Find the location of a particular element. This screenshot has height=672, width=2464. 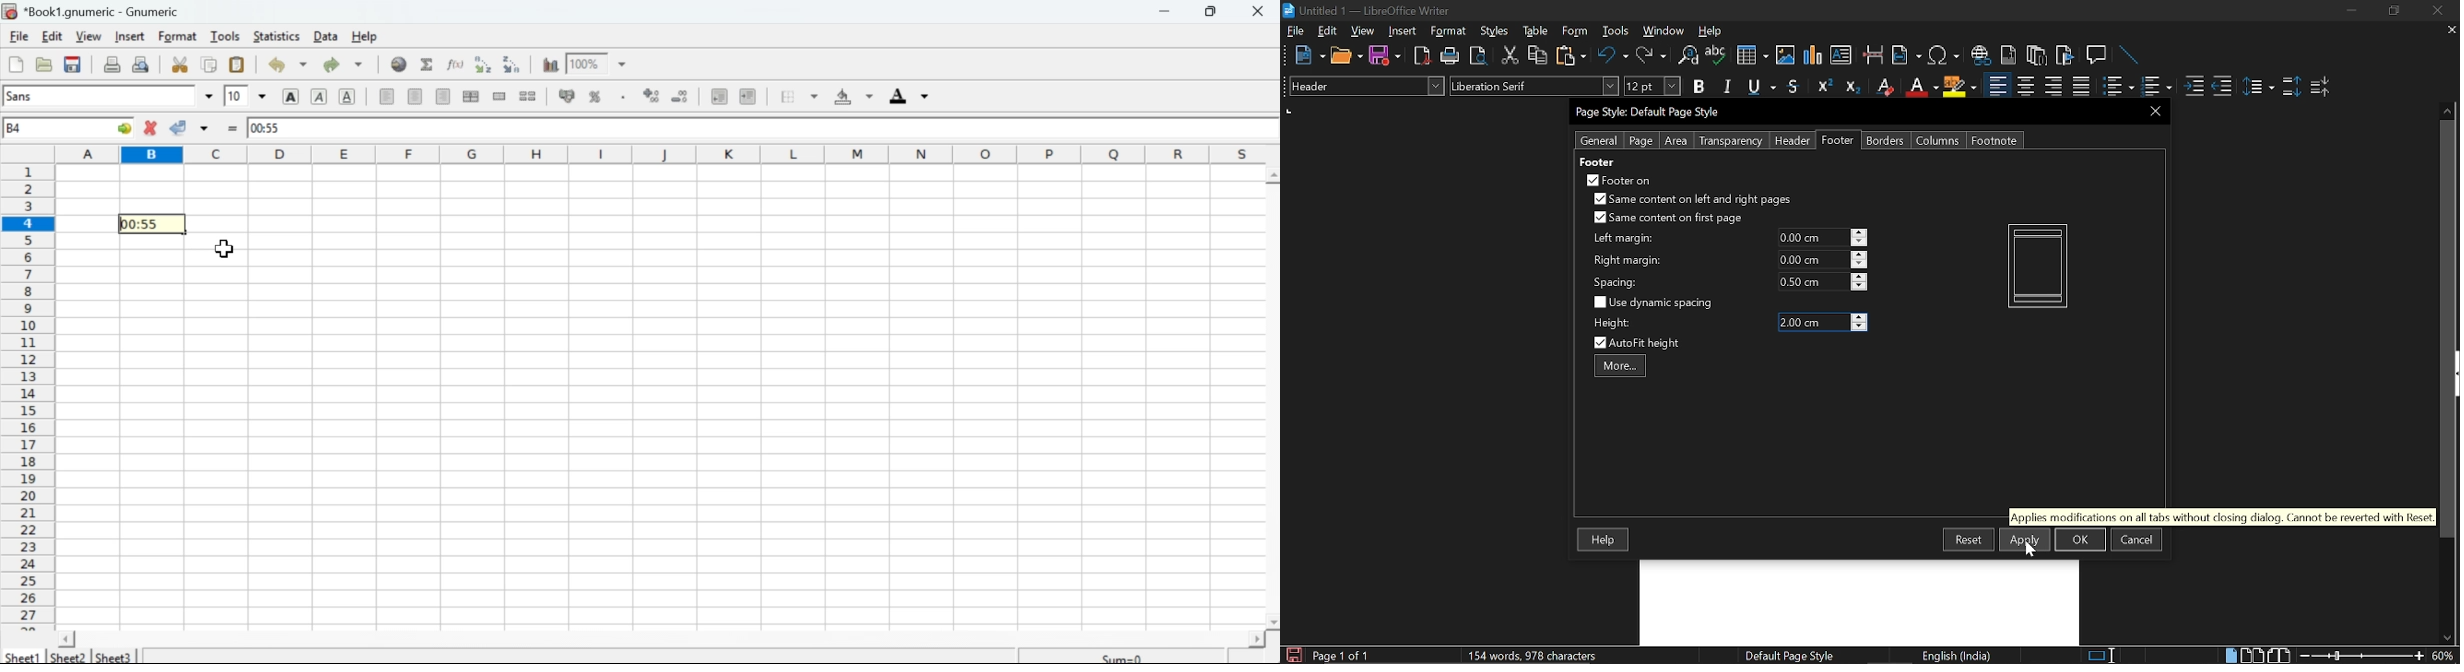

vertical scrollbar is located at coordinates (2444, 329).